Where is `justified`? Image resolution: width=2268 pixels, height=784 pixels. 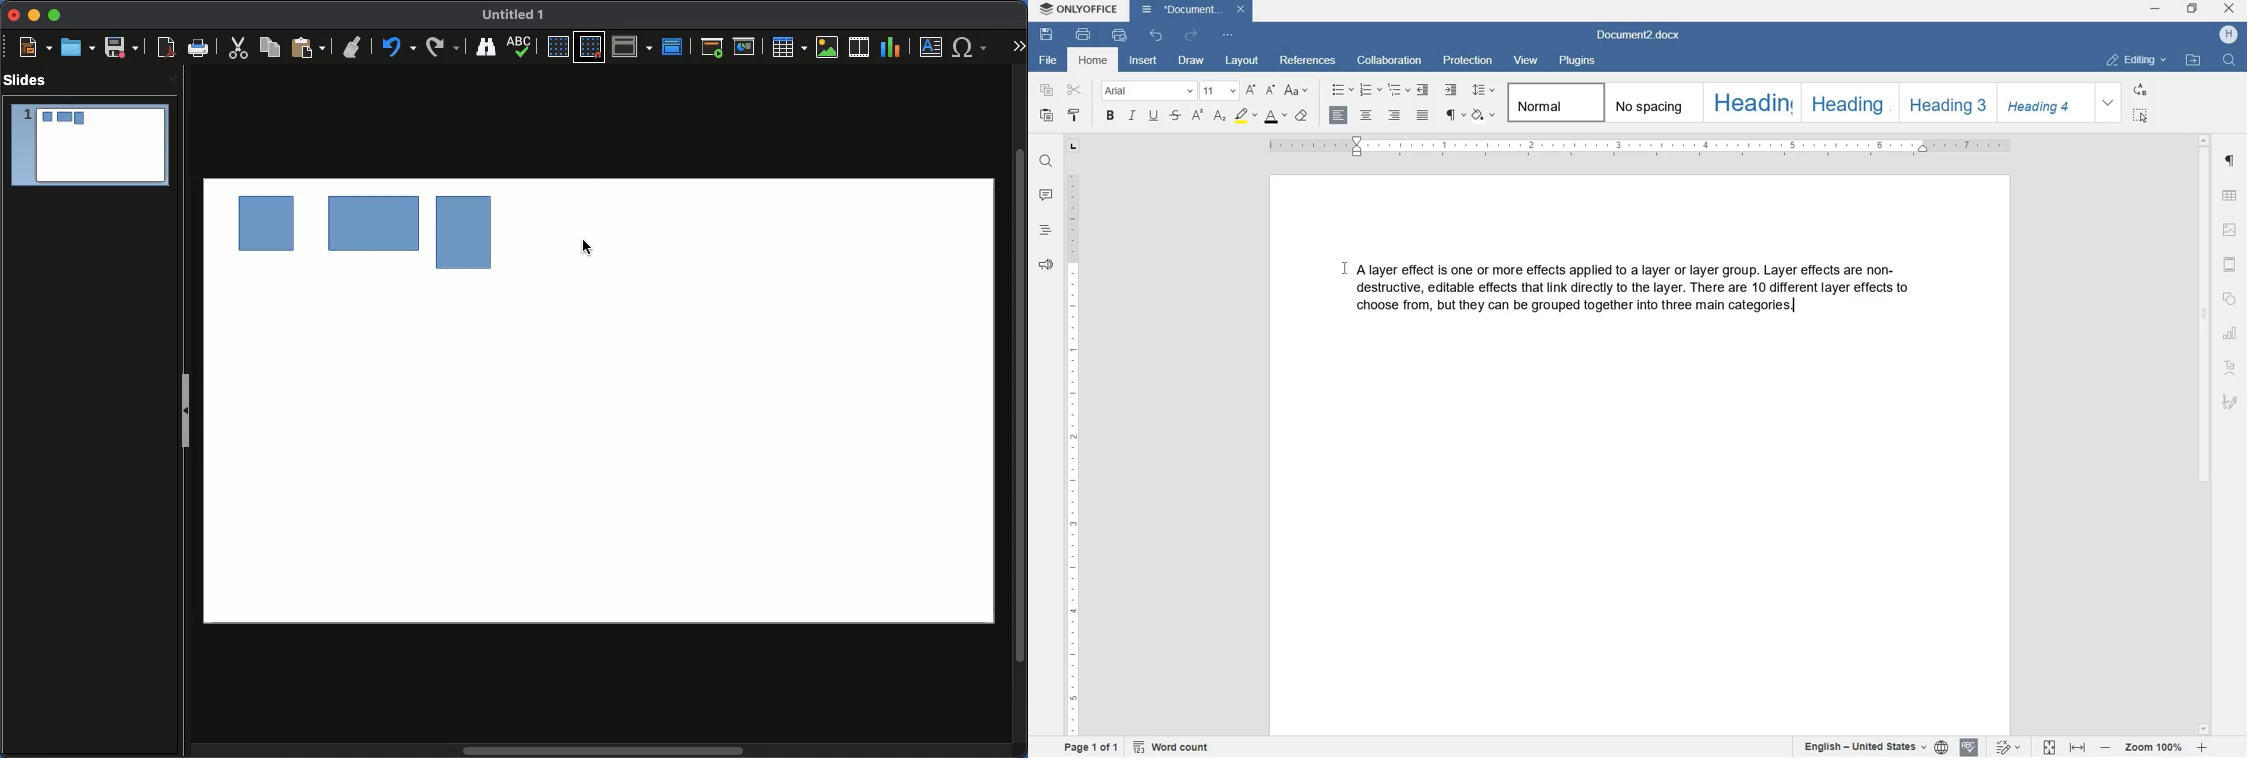
justified is located at coordinates (1424, 115).